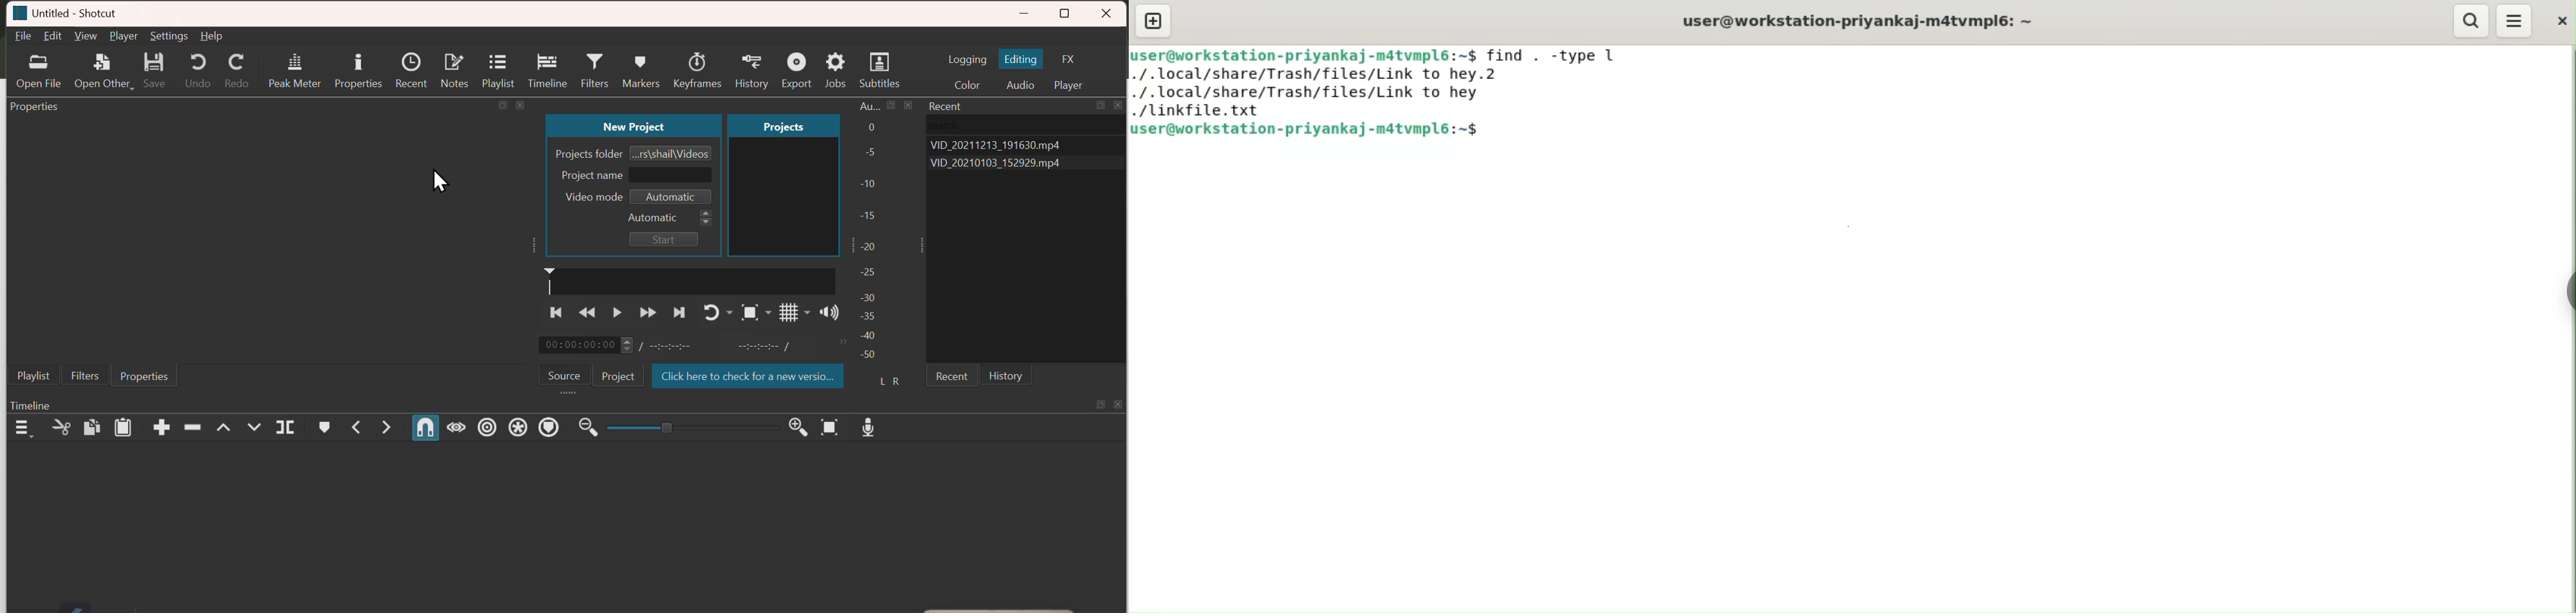 Image resolution: width=2576 pixels, height=616 pixels. I want to click on Previous, so click(555, 311).